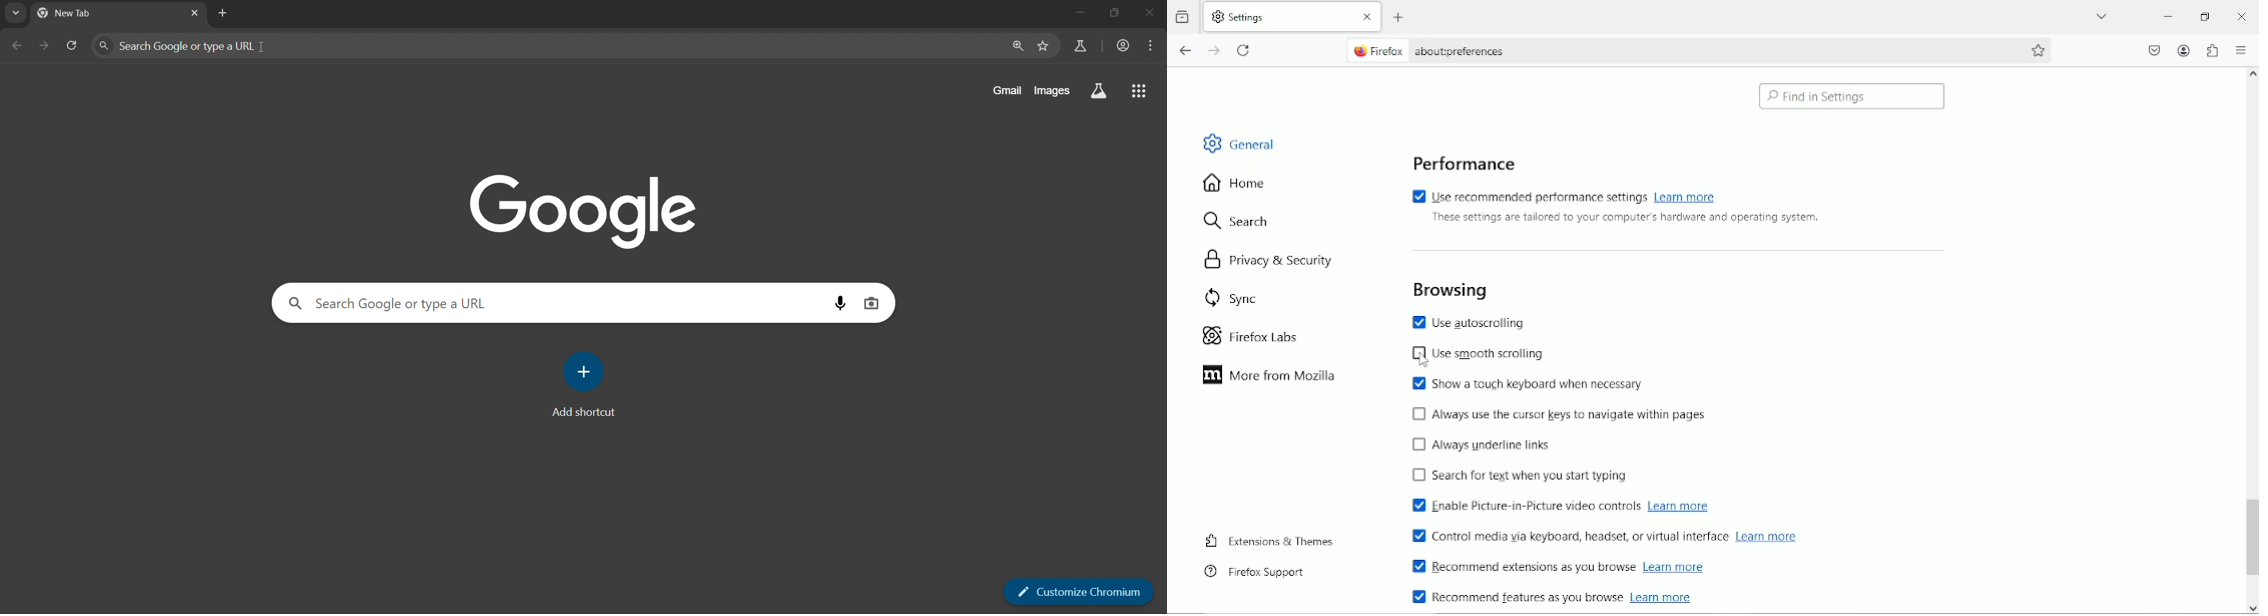 Image resolution: width=2268 pixels, height=616 pixels. I want to click on Learn more, so click(1692, 197).